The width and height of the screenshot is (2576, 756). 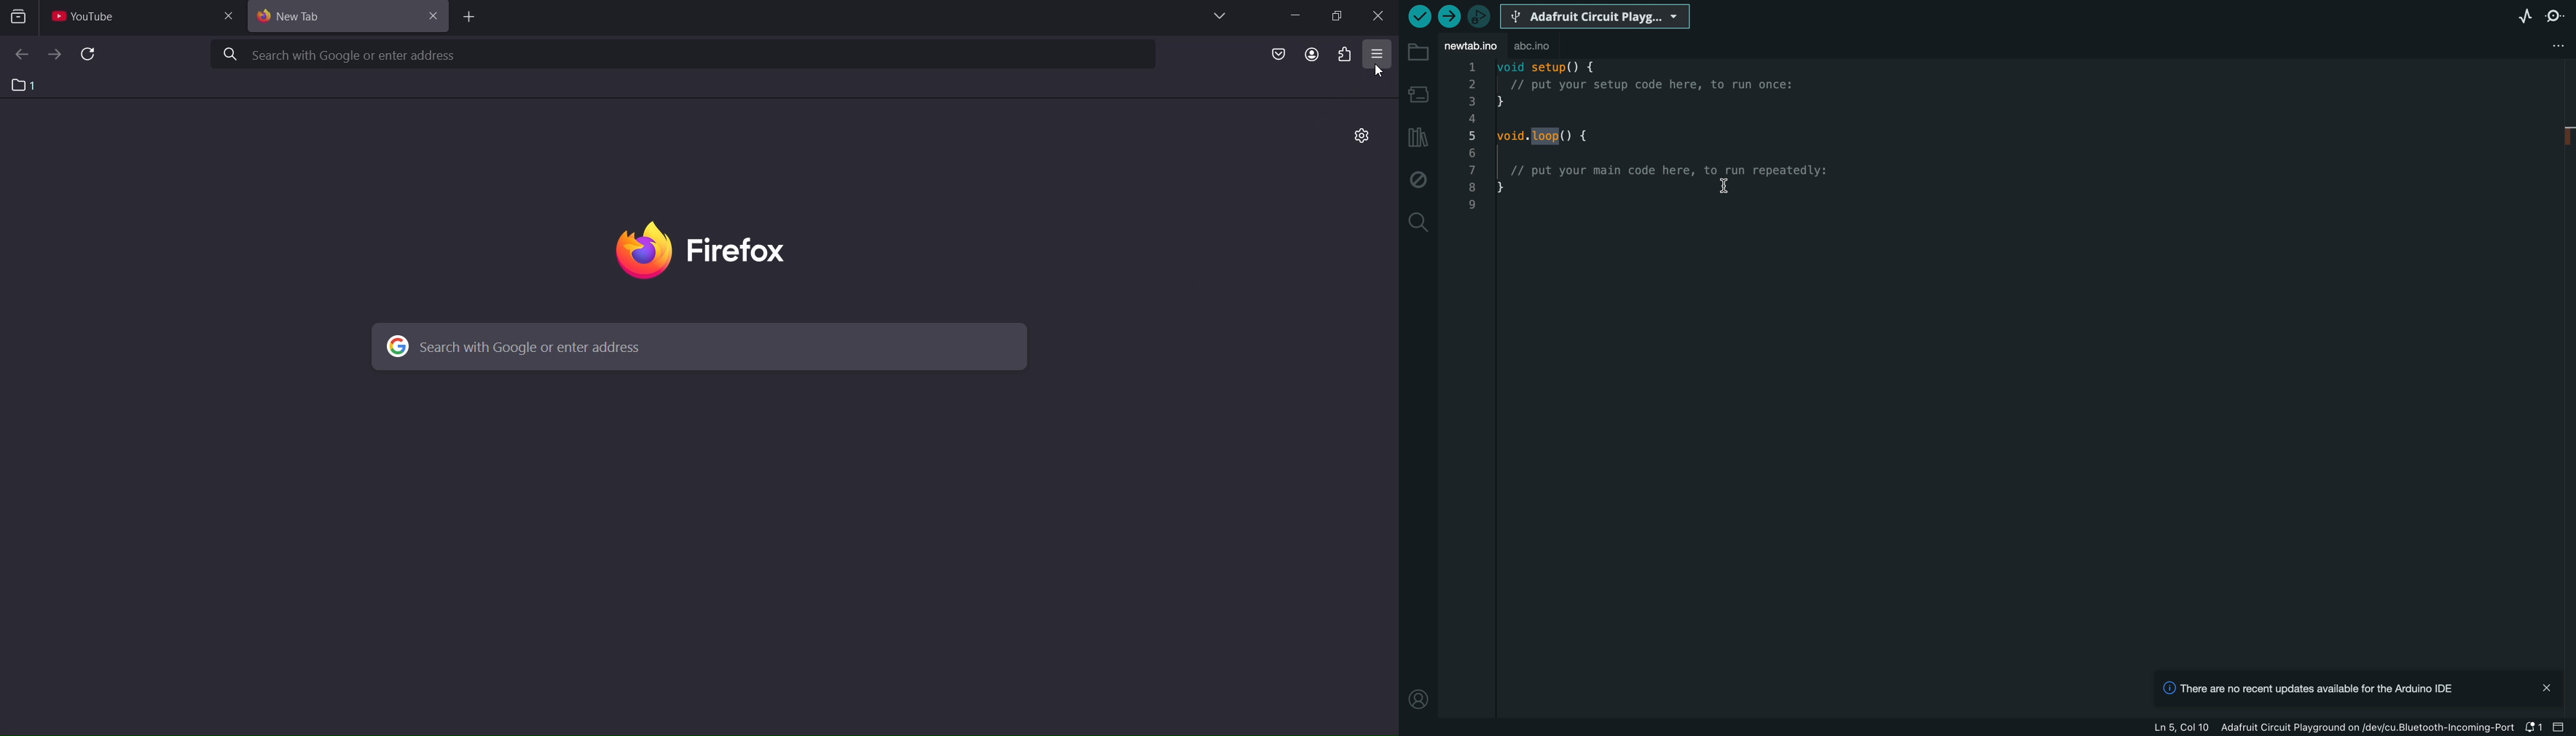 I want to click on save as pocket, so click(x=1274, y=55).